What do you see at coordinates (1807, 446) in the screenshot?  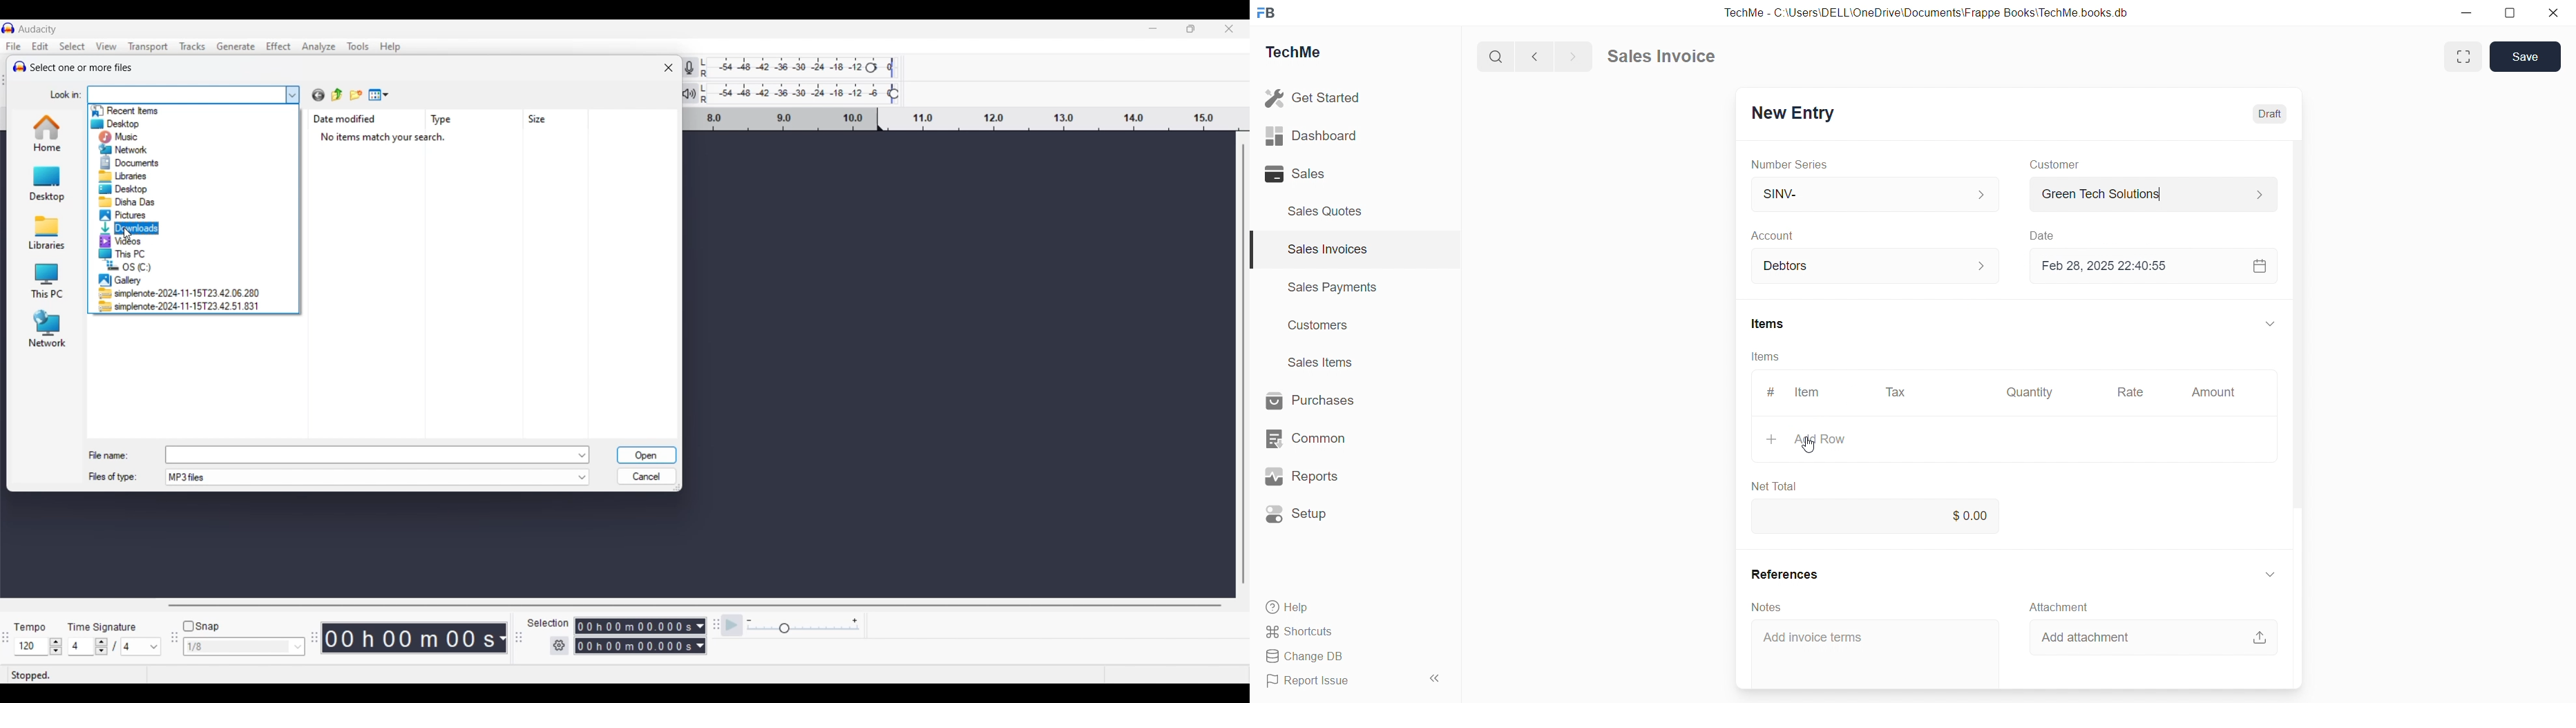 I see `cursor` at bounding box center [1807, 446].